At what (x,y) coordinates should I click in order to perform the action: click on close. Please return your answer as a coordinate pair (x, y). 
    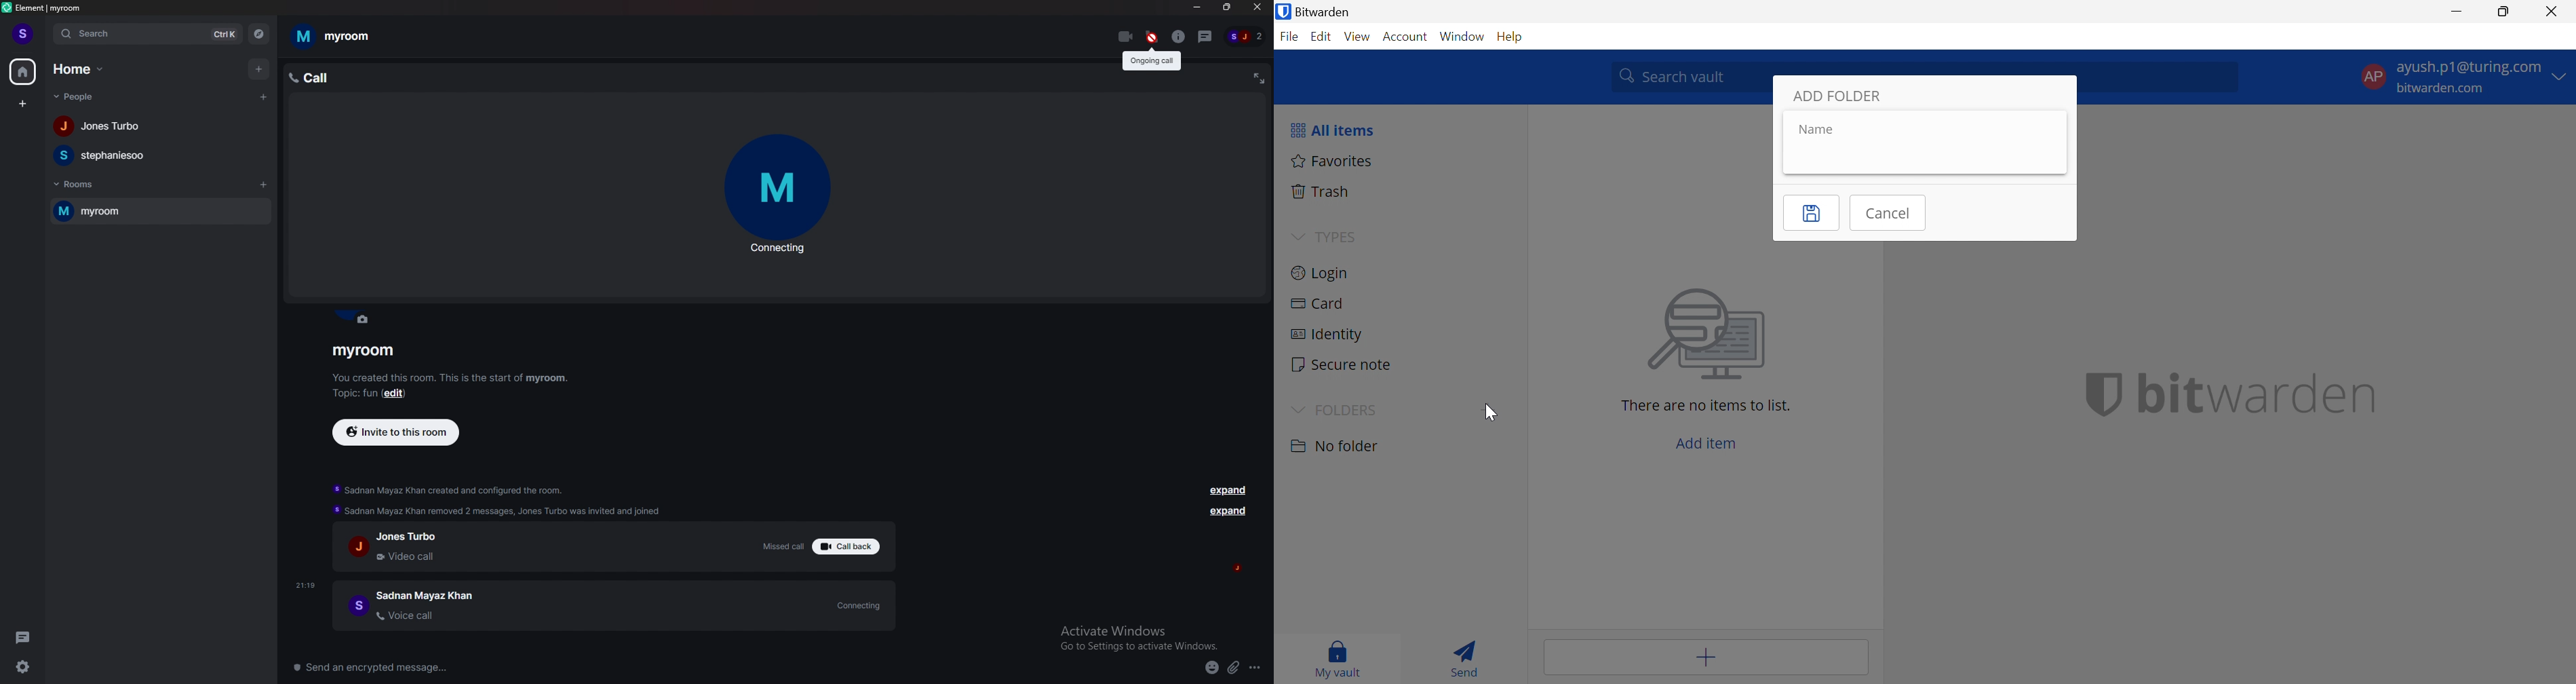
    Looking at the image, I should click on (1256, 8).